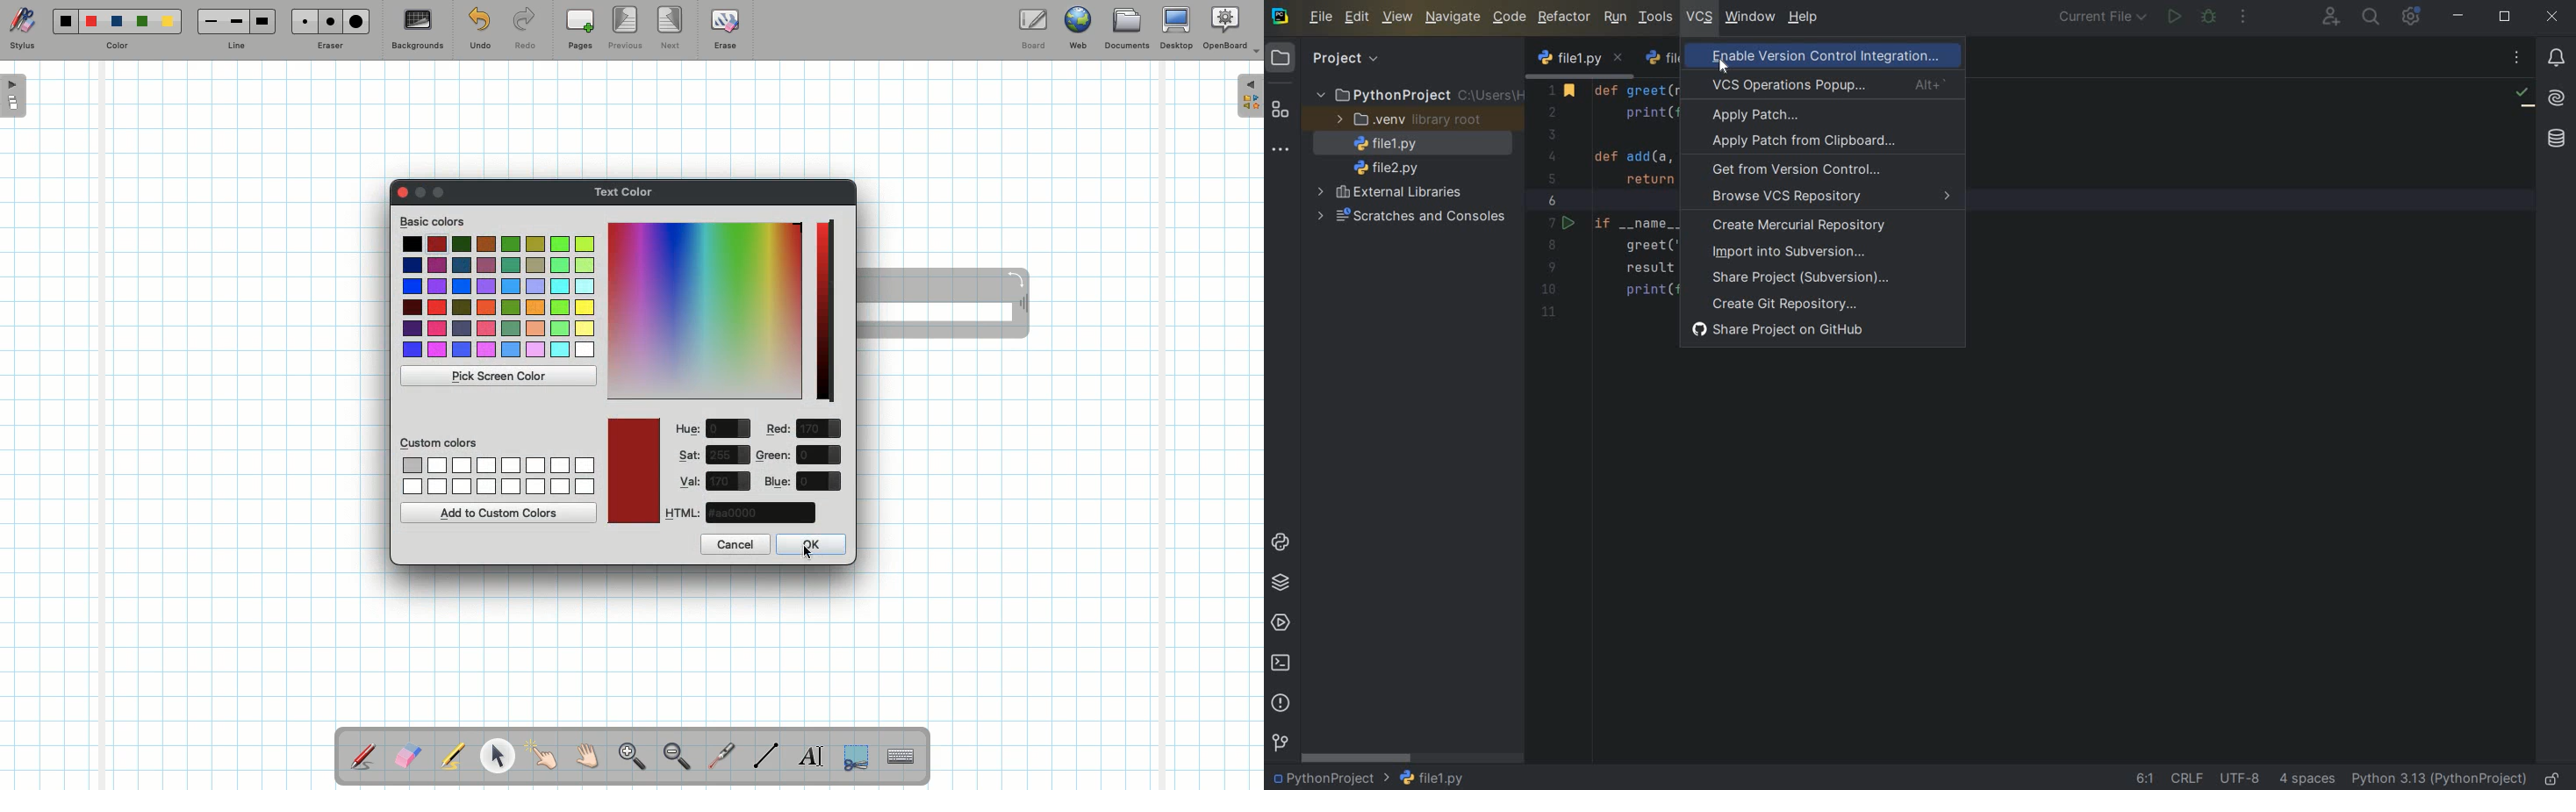 The image size is (2576, 812). What do you see at coordinates (1399, 18) in the screenshot?
I see `view` at bounding box center [1399, 18].